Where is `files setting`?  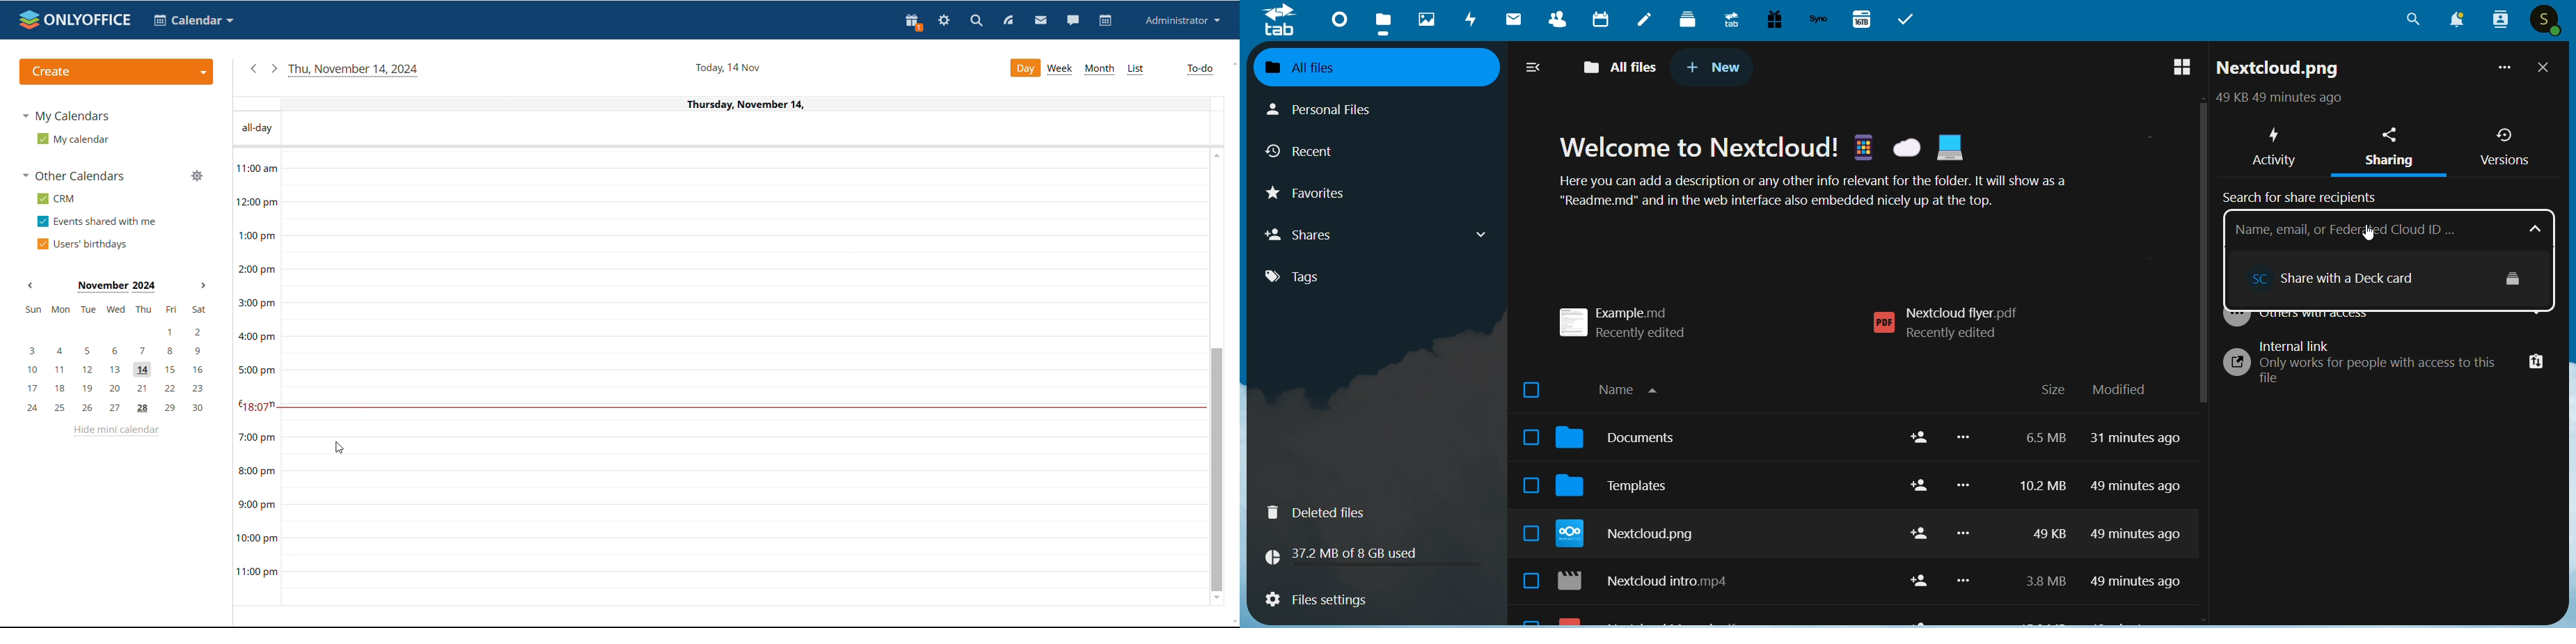 files setting is located at coordinates (1315, 602).